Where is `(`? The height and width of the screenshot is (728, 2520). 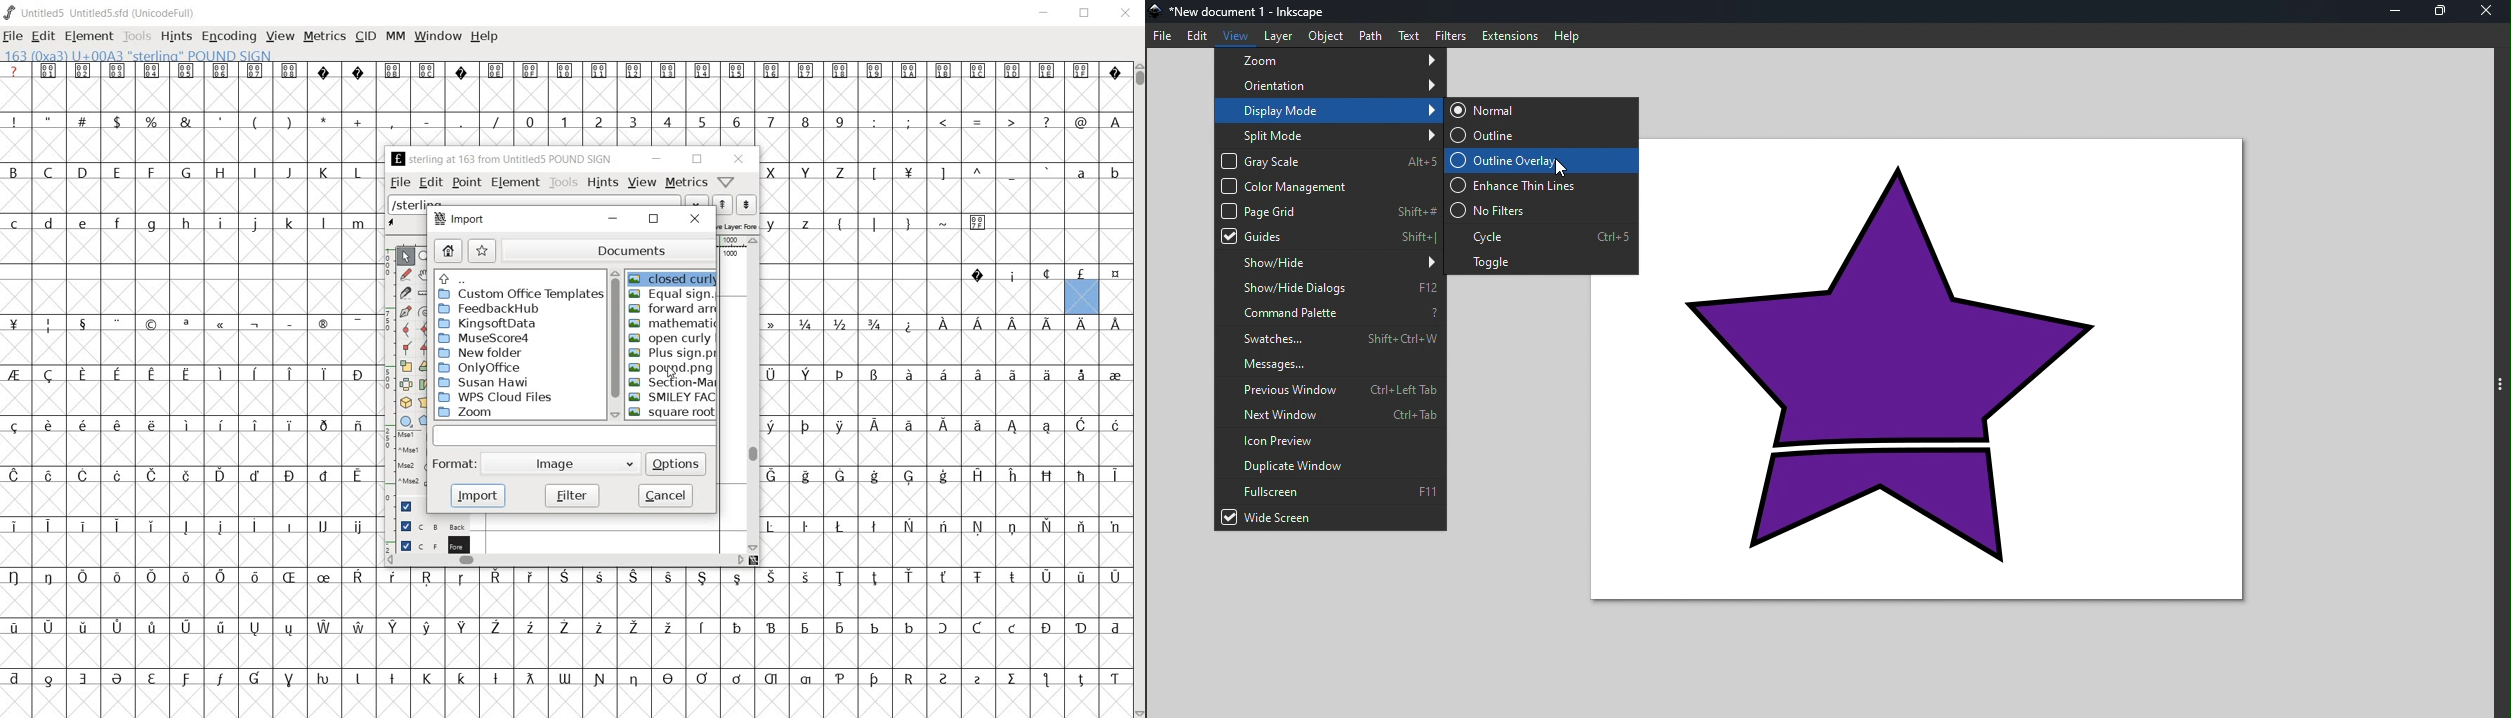
( is located at coordinates (256, 122).